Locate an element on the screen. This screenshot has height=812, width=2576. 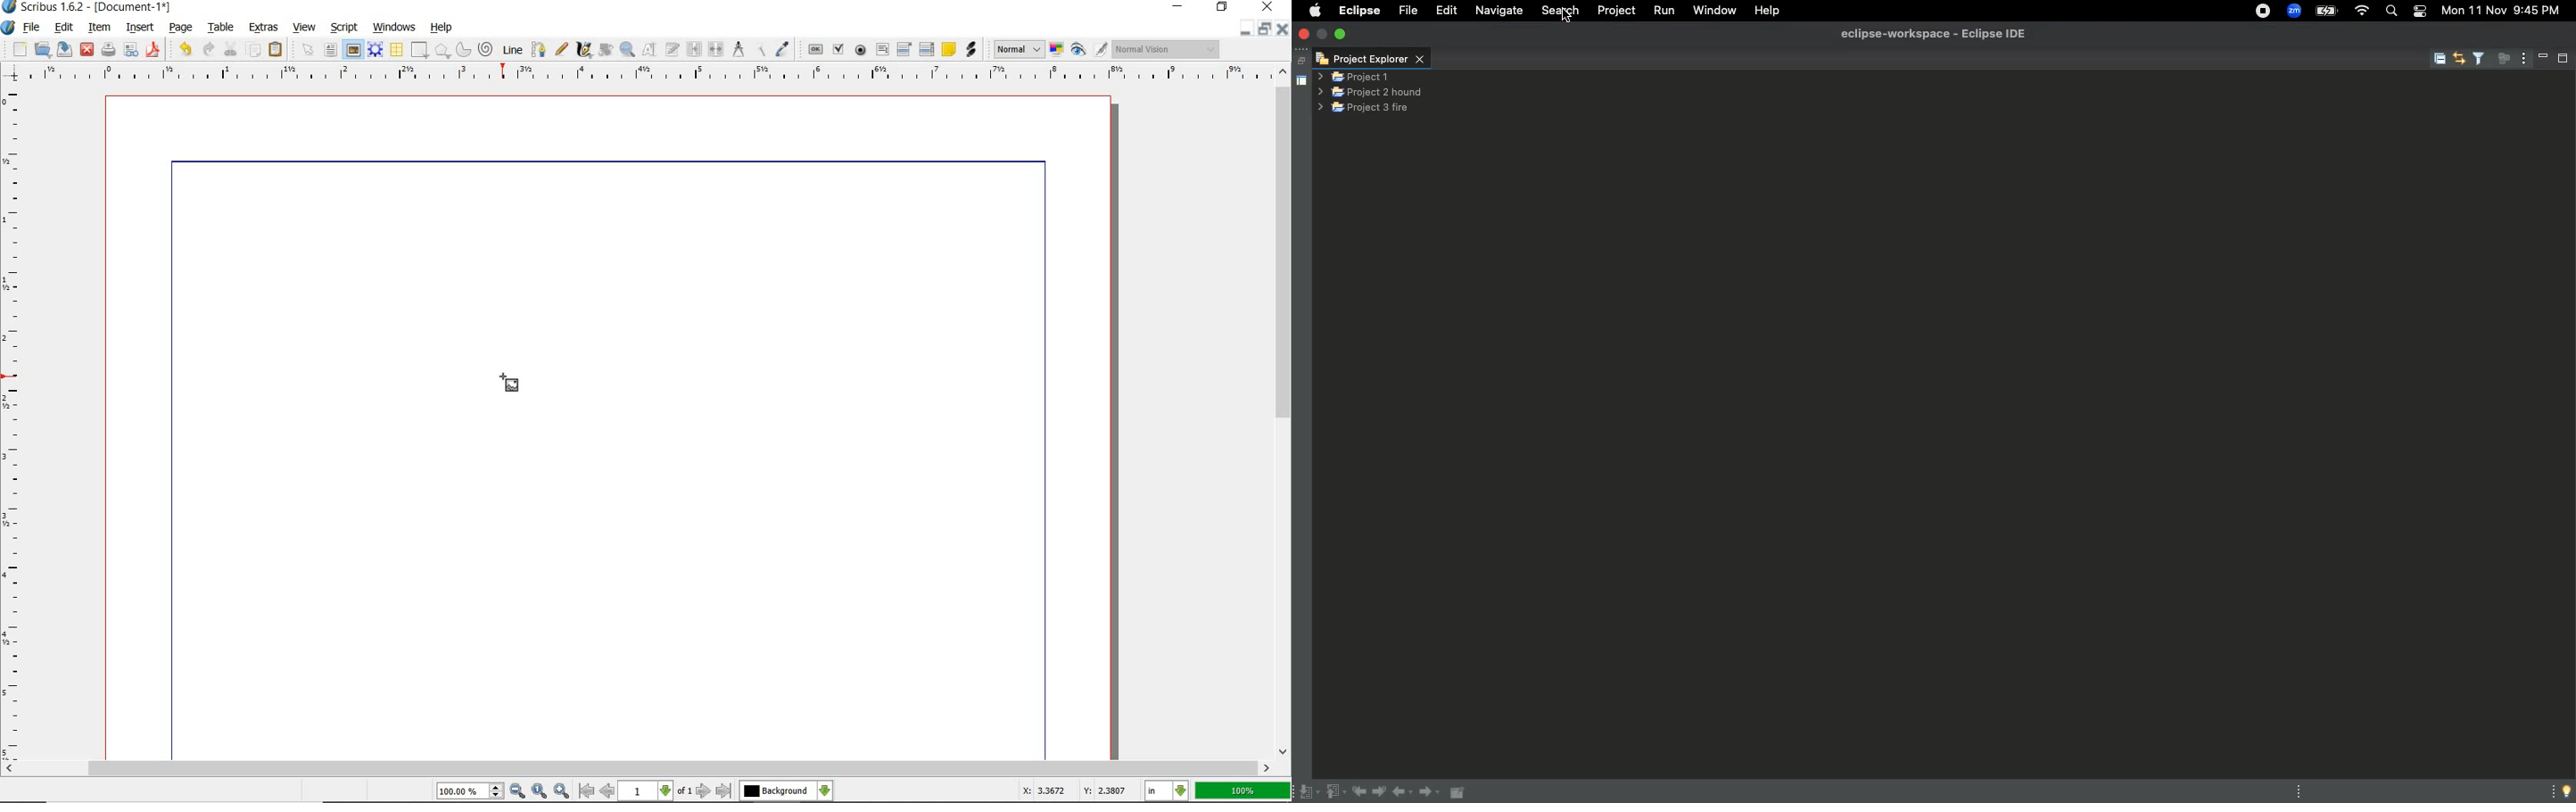
select the current unit: in is located at coordinates (1166, 789).